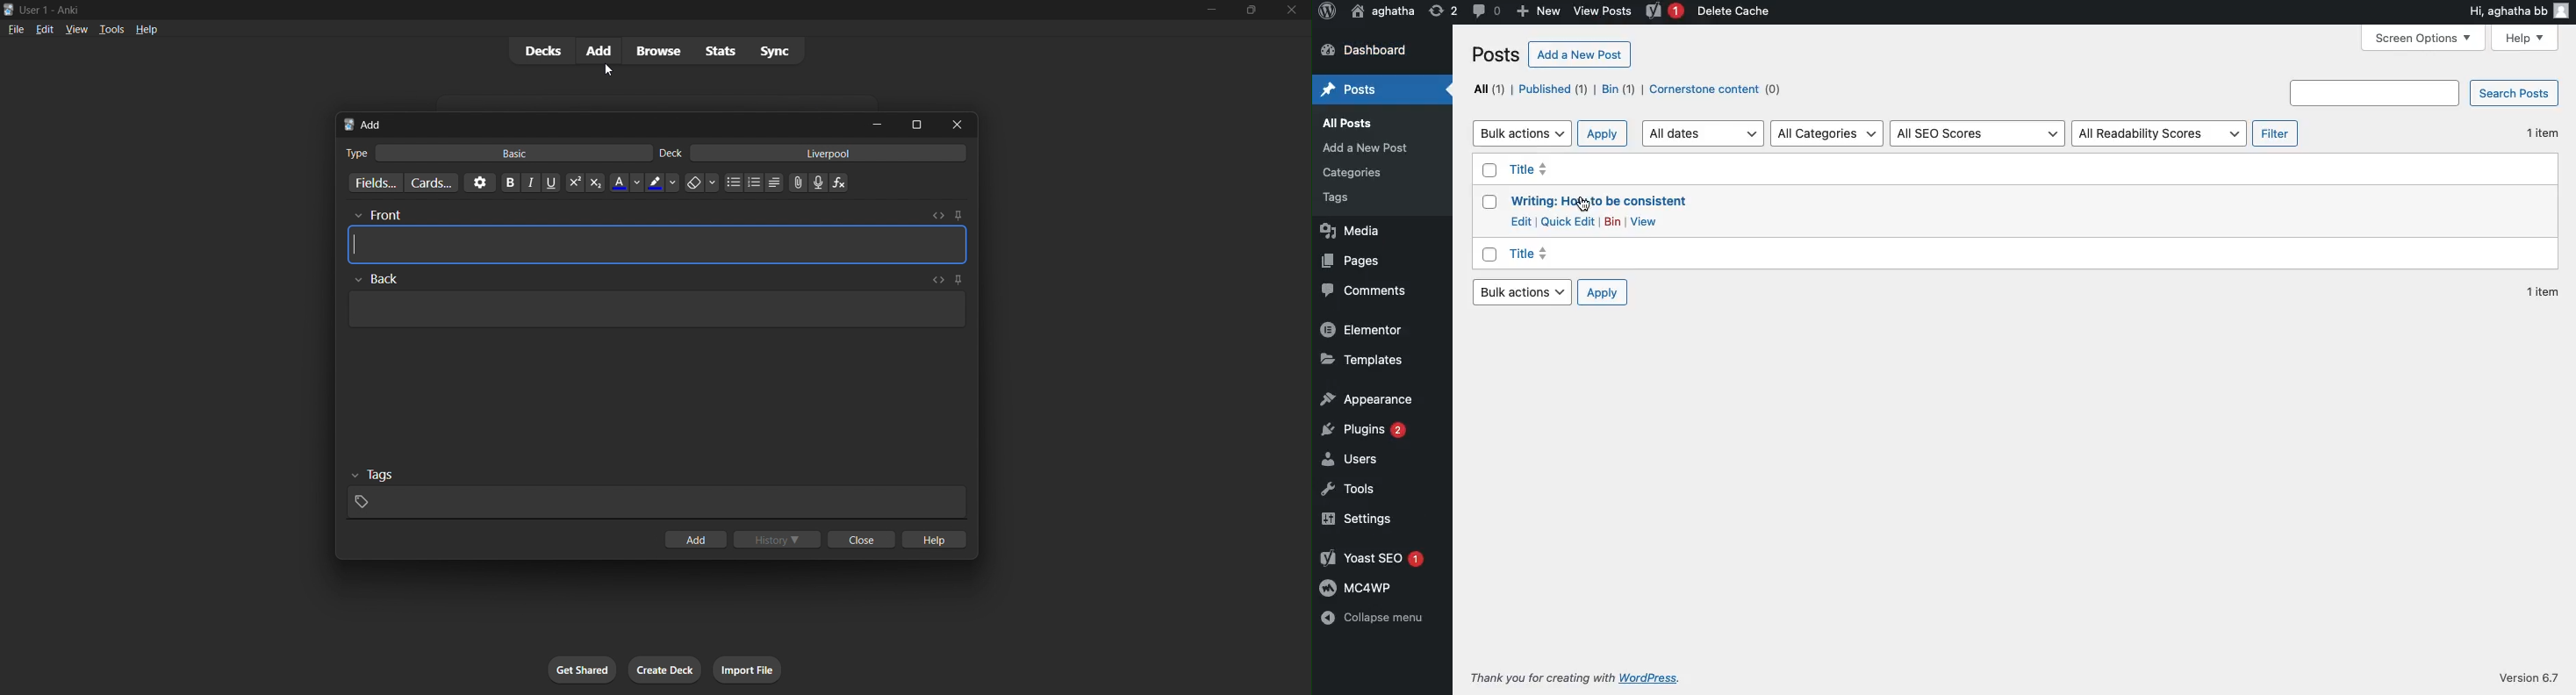 The image size is (2576, 700). What do you see at coordinates (1605, 199) in the screenshot?
I see `Writing: How to be consistent` at bounding box center [1605, 199].